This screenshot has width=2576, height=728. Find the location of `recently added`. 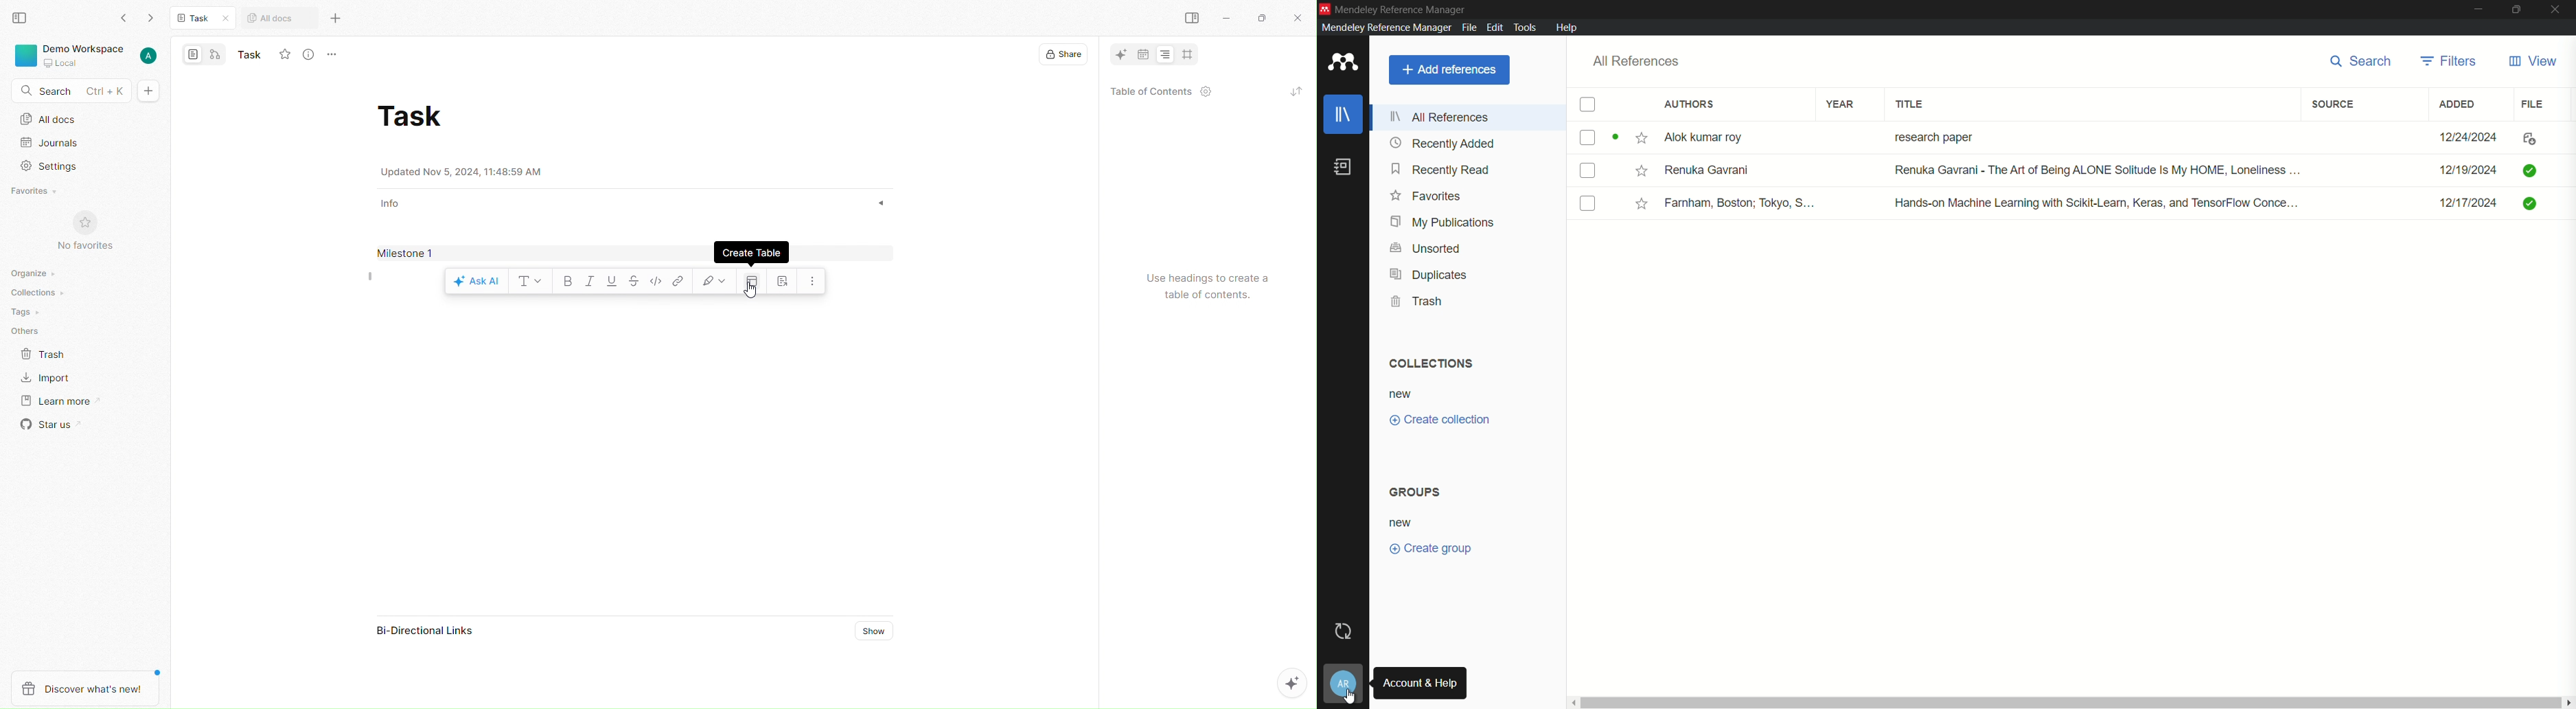

recently added is located at coordinates (1443, 143).